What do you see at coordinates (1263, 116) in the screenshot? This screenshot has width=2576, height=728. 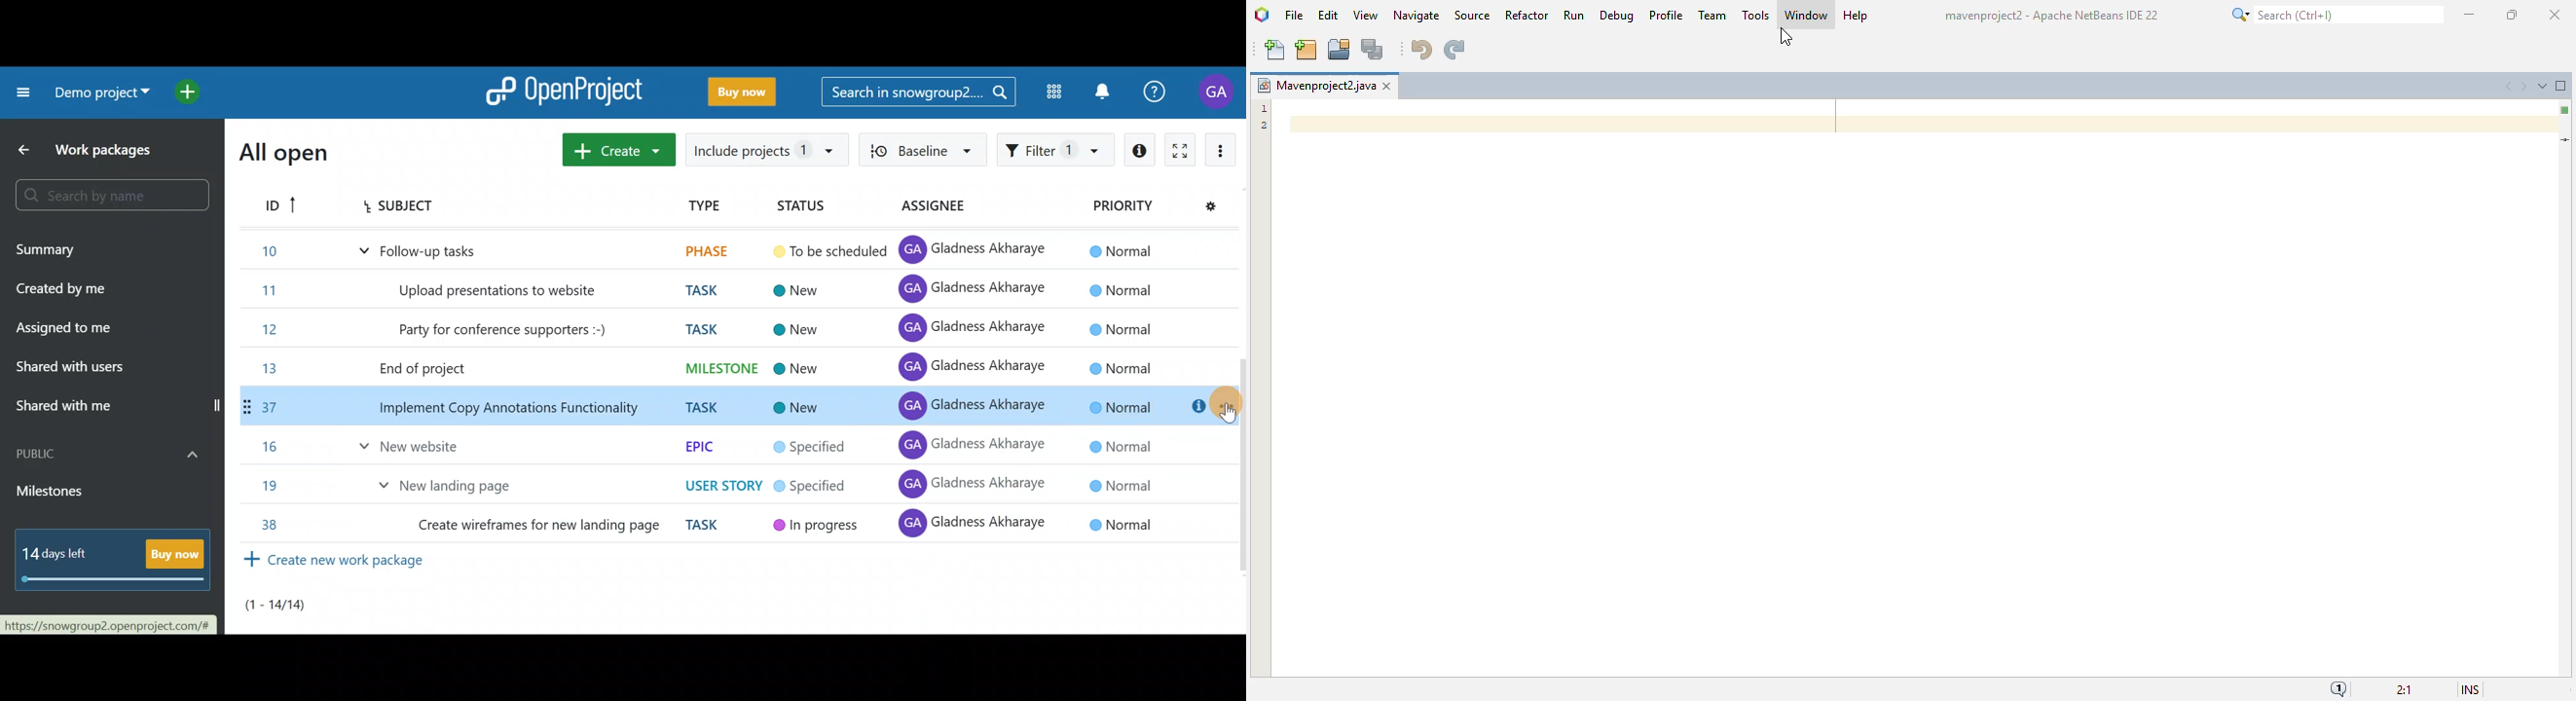 I see `line numbers` at bounding box center [1263, 116].